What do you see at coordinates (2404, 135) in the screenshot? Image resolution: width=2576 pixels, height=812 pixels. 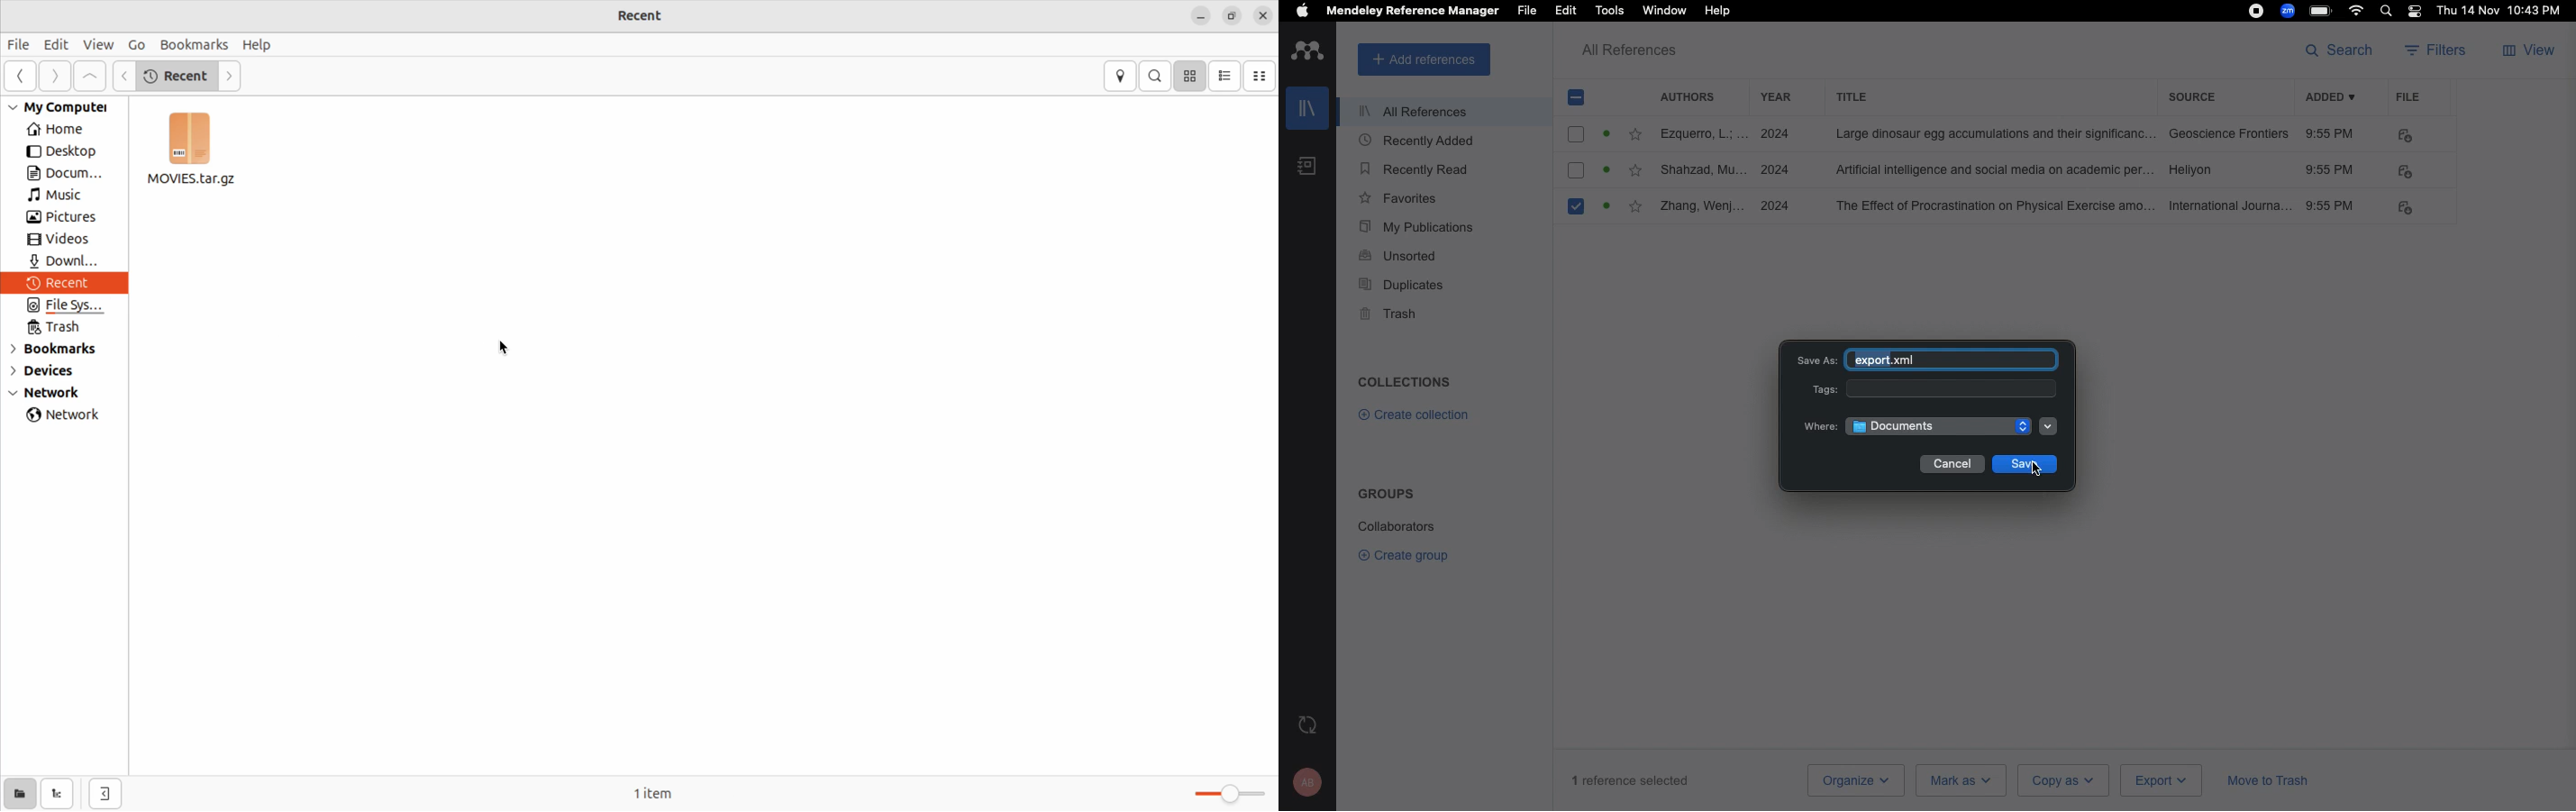 I see `PDF` at bounding box center [2404, 135].